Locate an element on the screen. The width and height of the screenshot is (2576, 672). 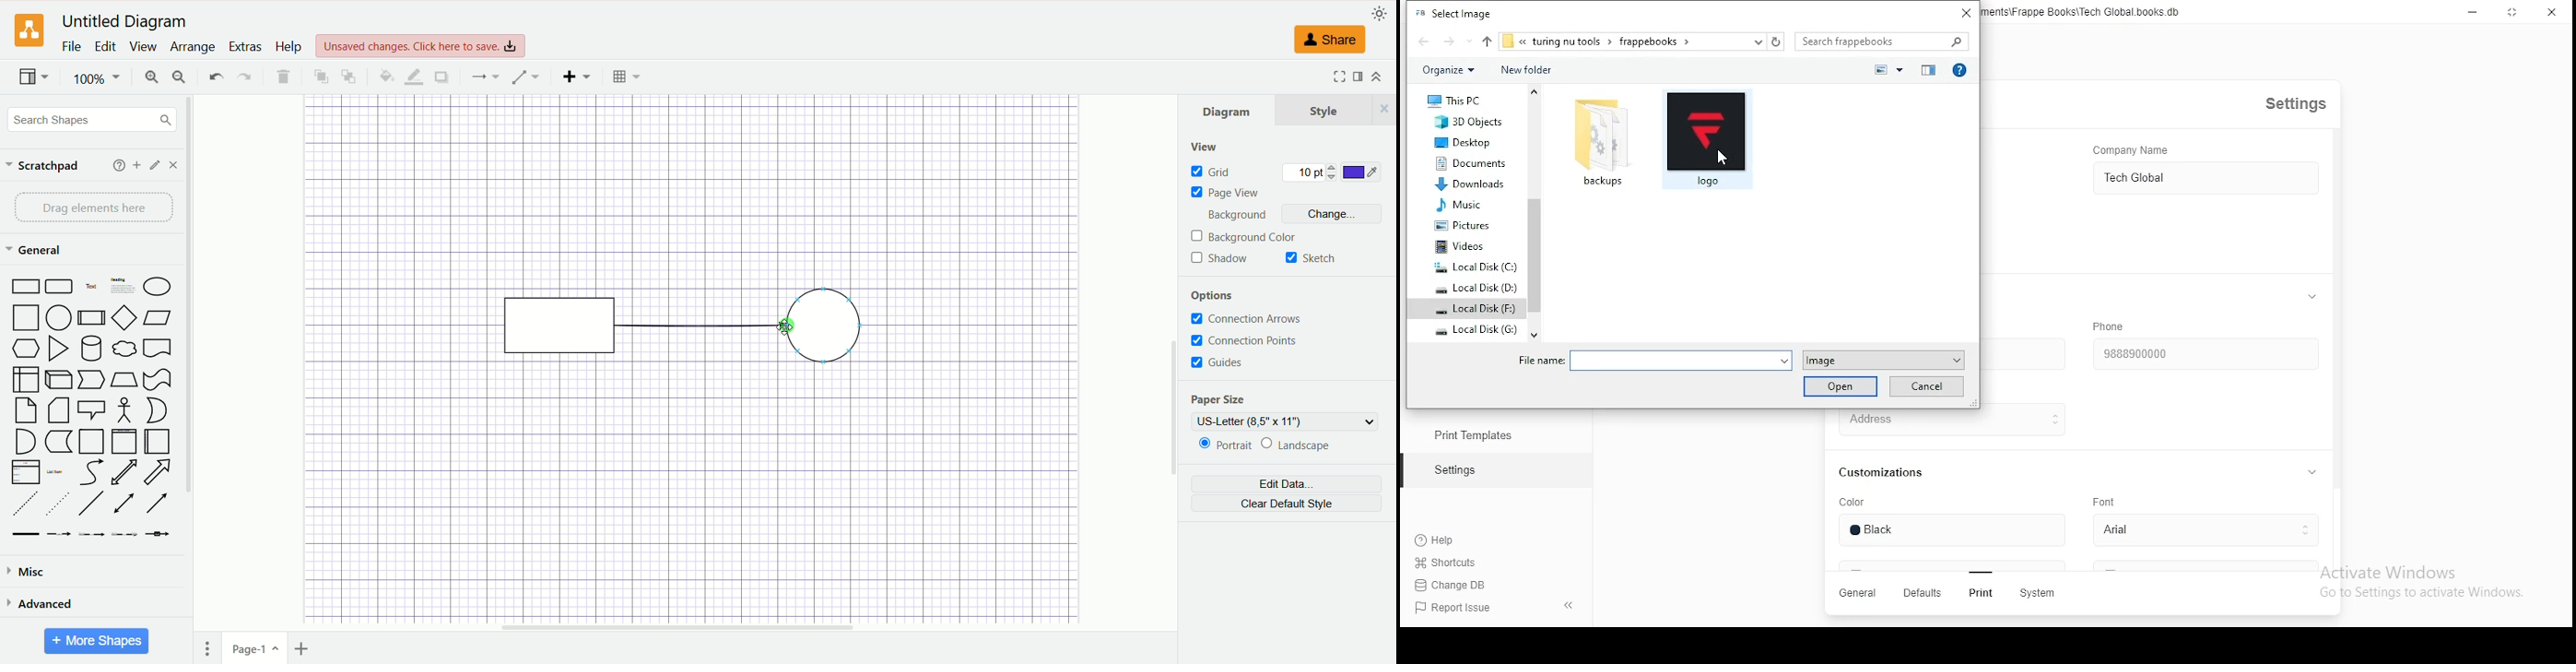
appearance is located at coordinates (1377, 13).